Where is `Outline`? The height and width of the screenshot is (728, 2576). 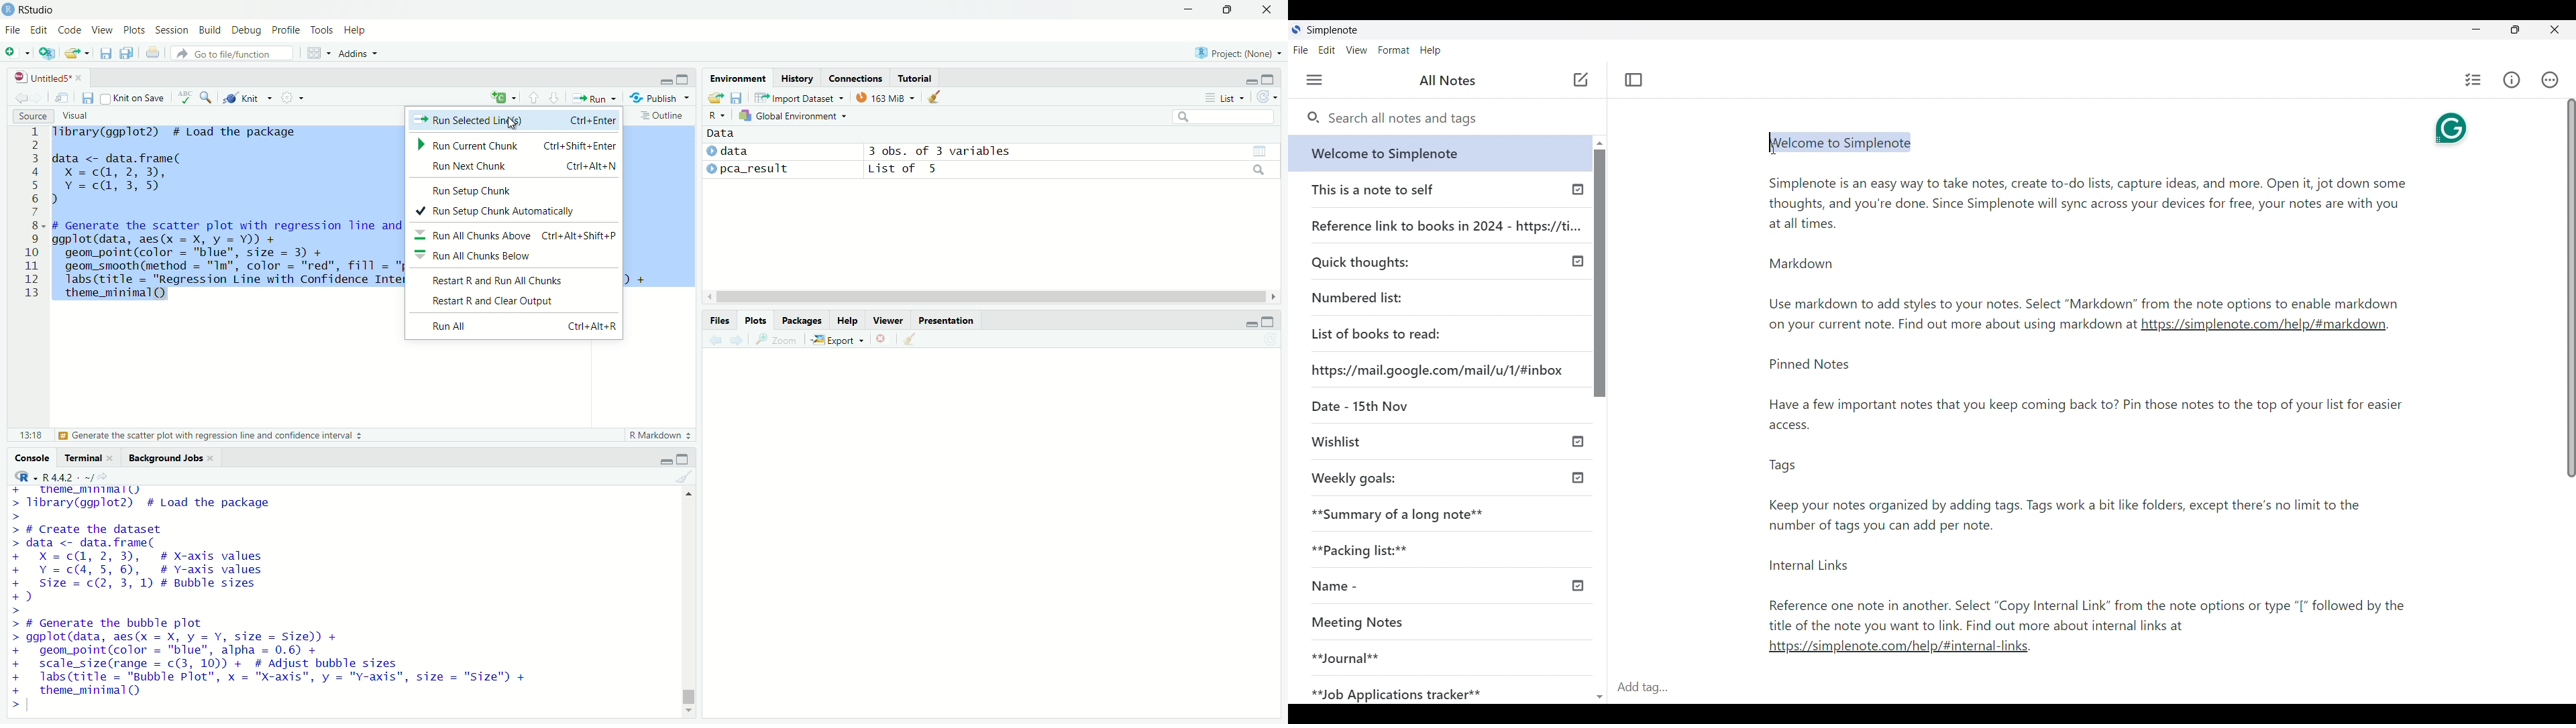
Outline is located at coordinates (663, 115).